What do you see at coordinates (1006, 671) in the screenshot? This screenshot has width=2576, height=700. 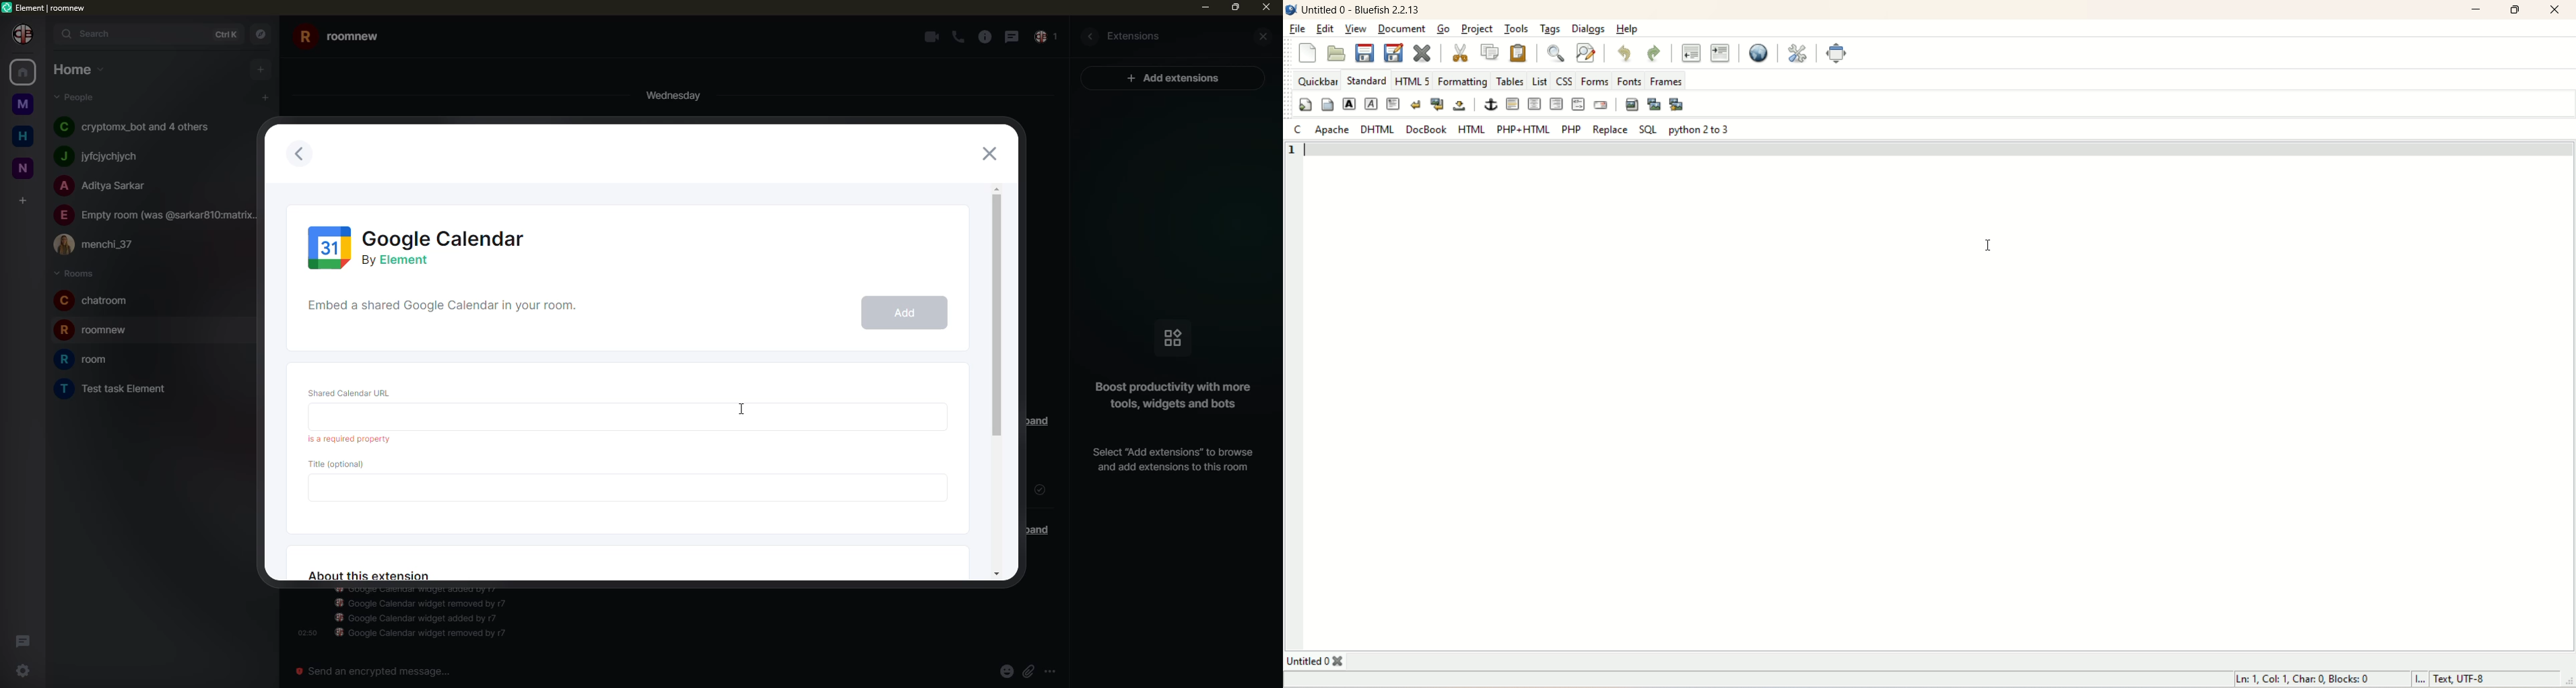 I see `emoji` at bounding box center [1006, 671].